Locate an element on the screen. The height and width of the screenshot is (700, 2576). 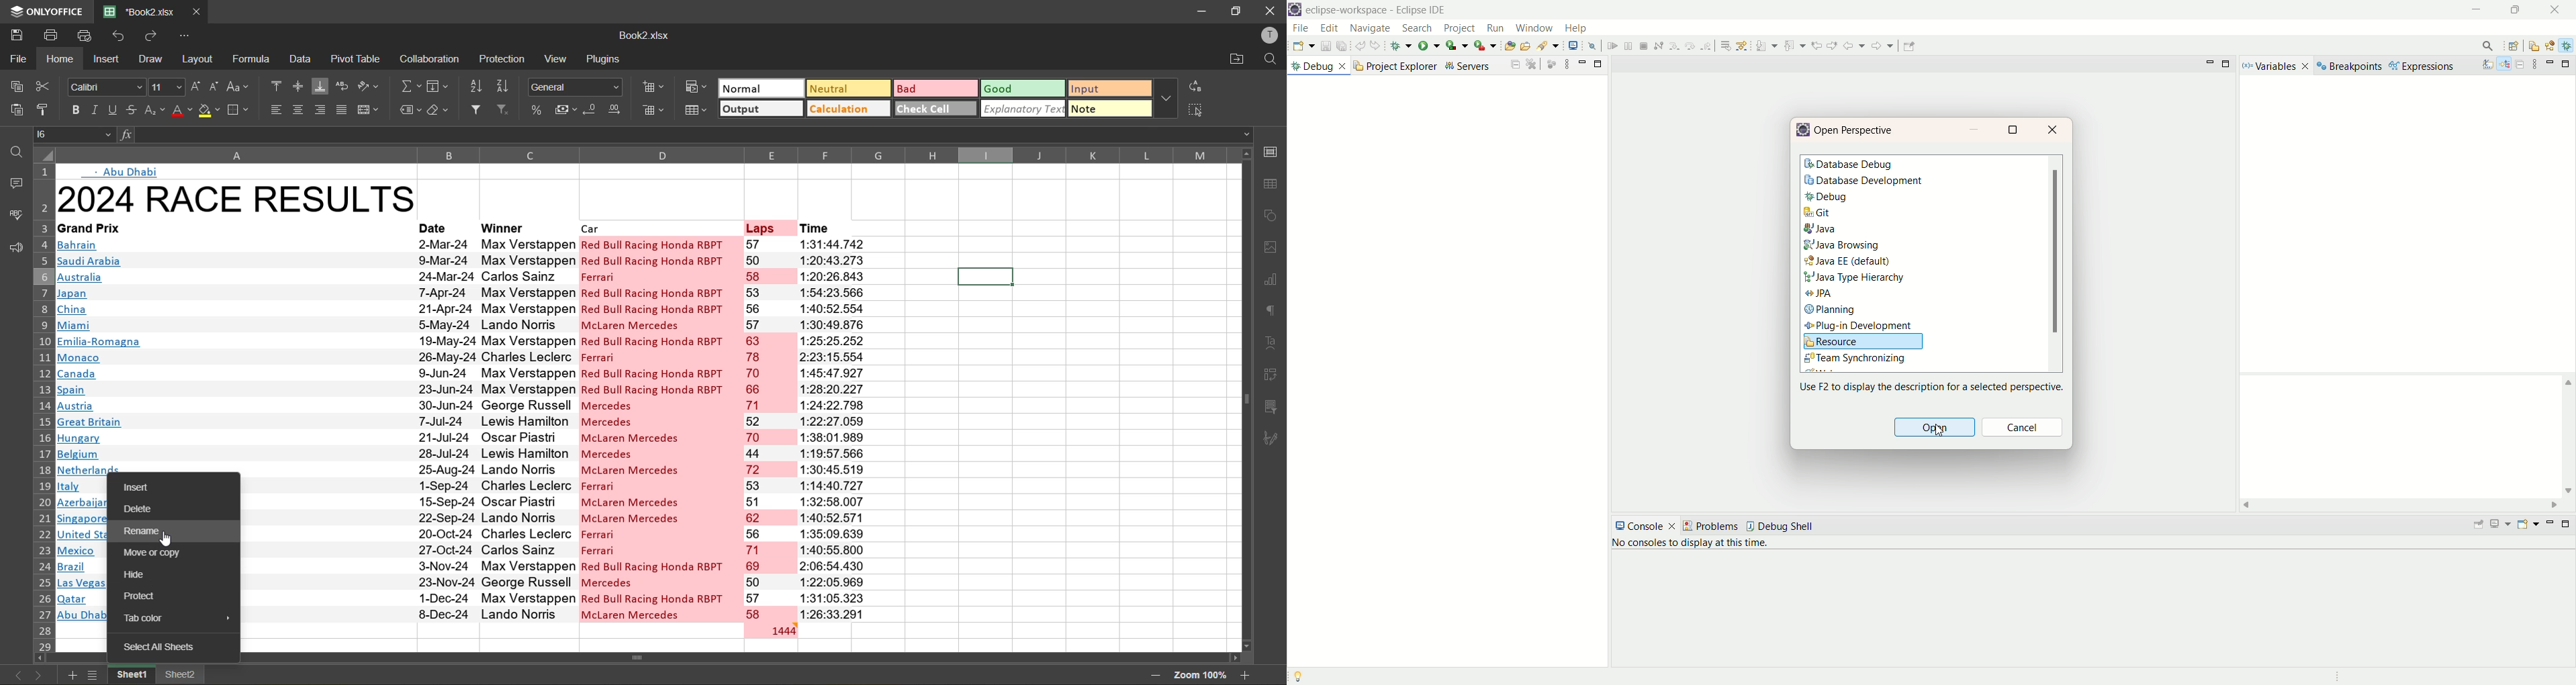
fields is located at coordinates (441, 85).